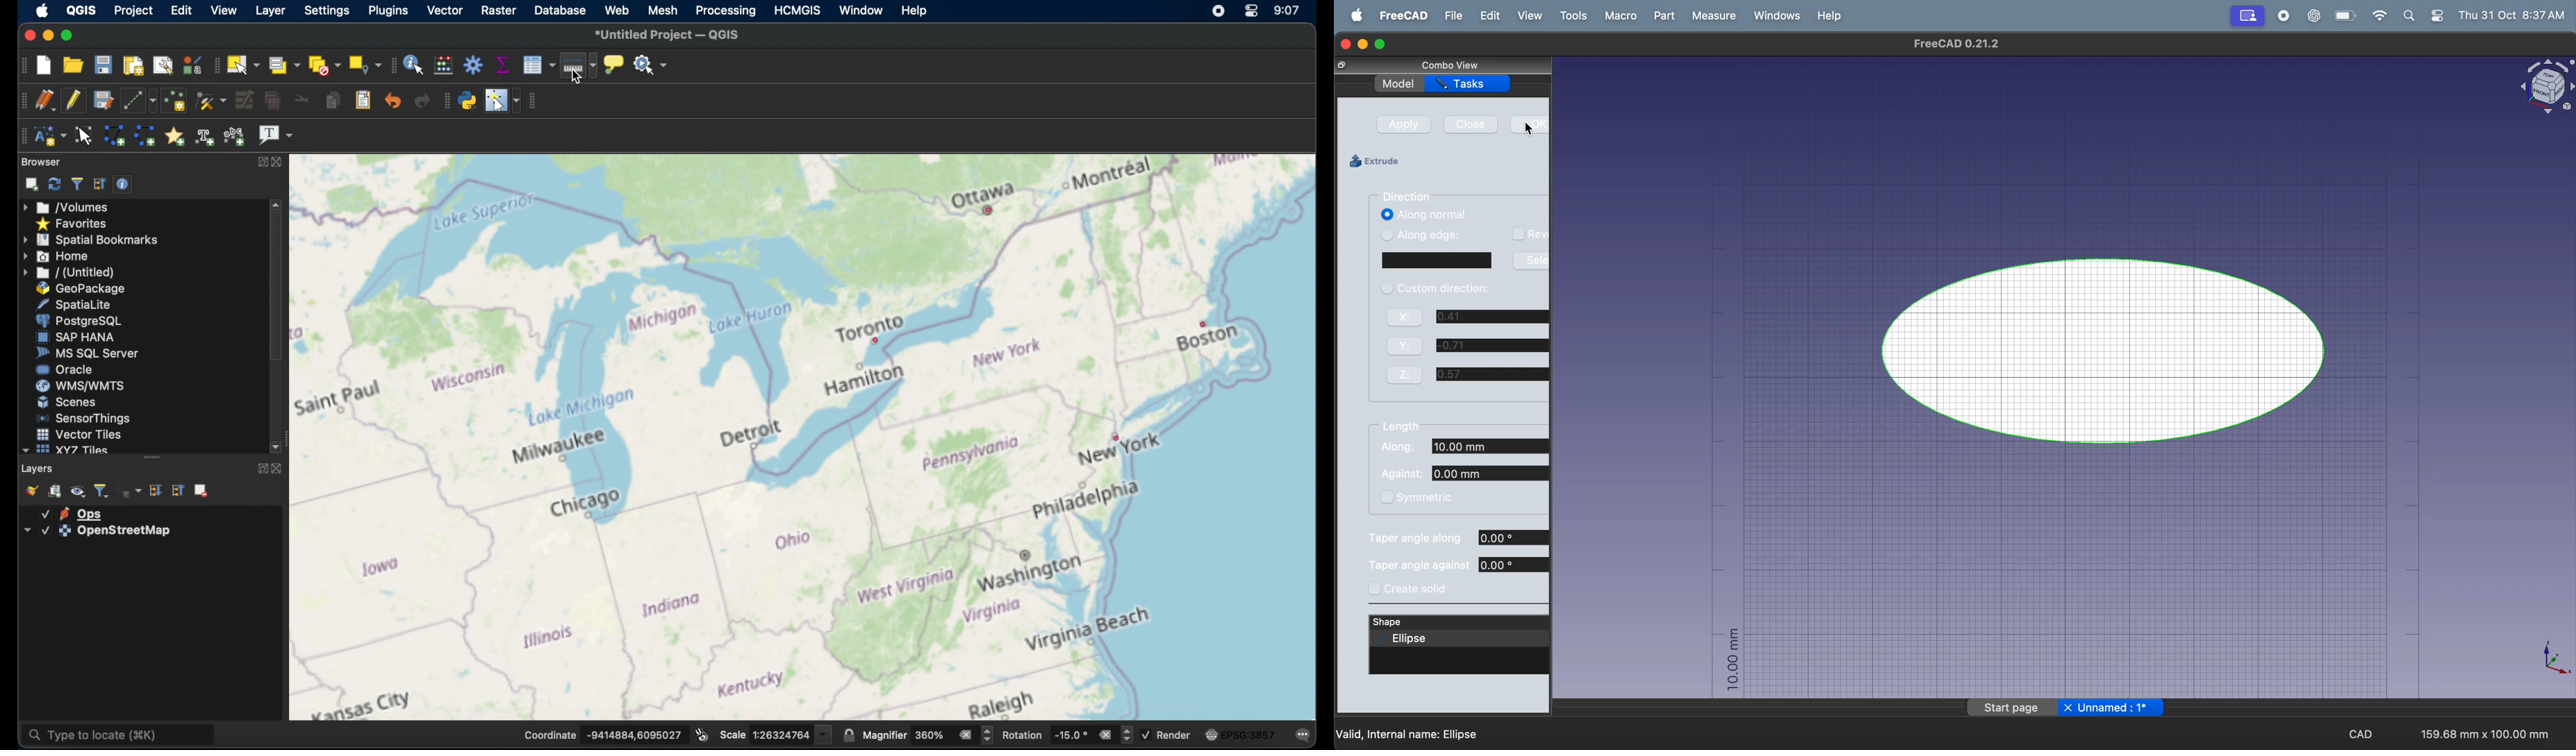 The width and height of the screenshot is (2576, 756). What do you see at coordinates (72, 512) in the screenshot?
I see `layer` at bounding box center [72, 512].